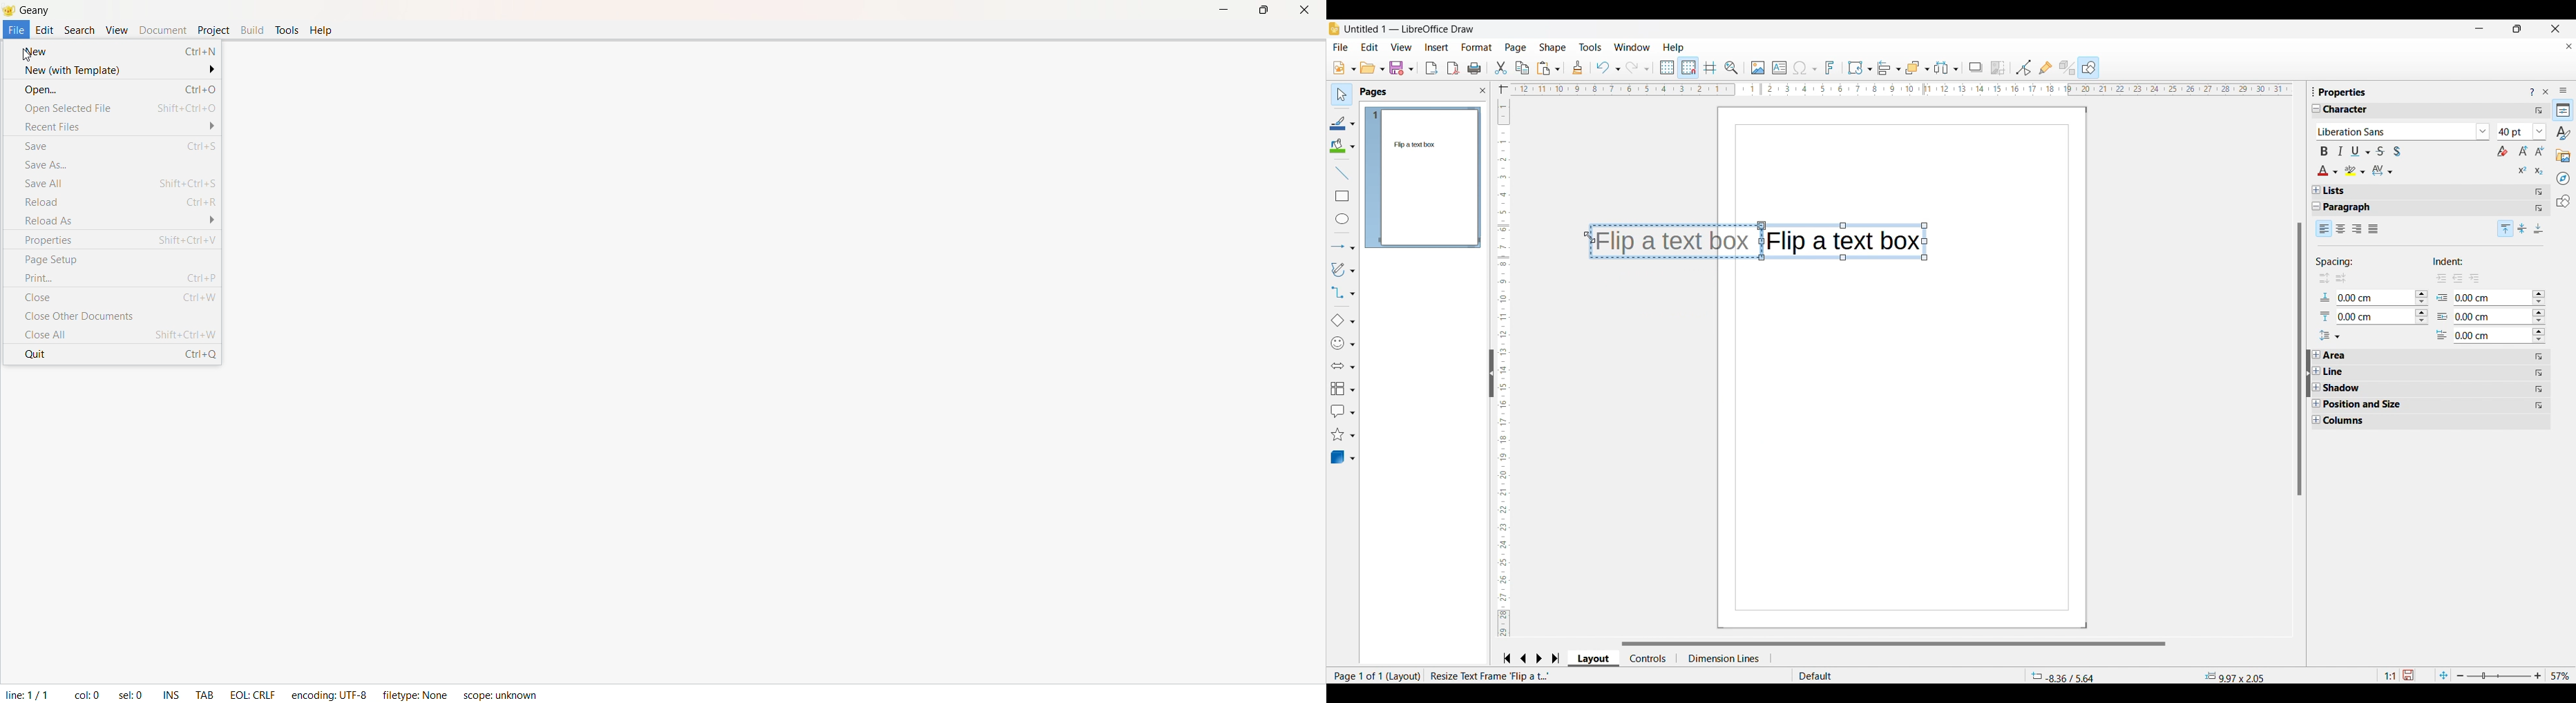 The height and width of the screenshot is (728, 2576). Describe the element at coordinates (2356, 171) in the screenshot. I see `Highlight color options` at that location.